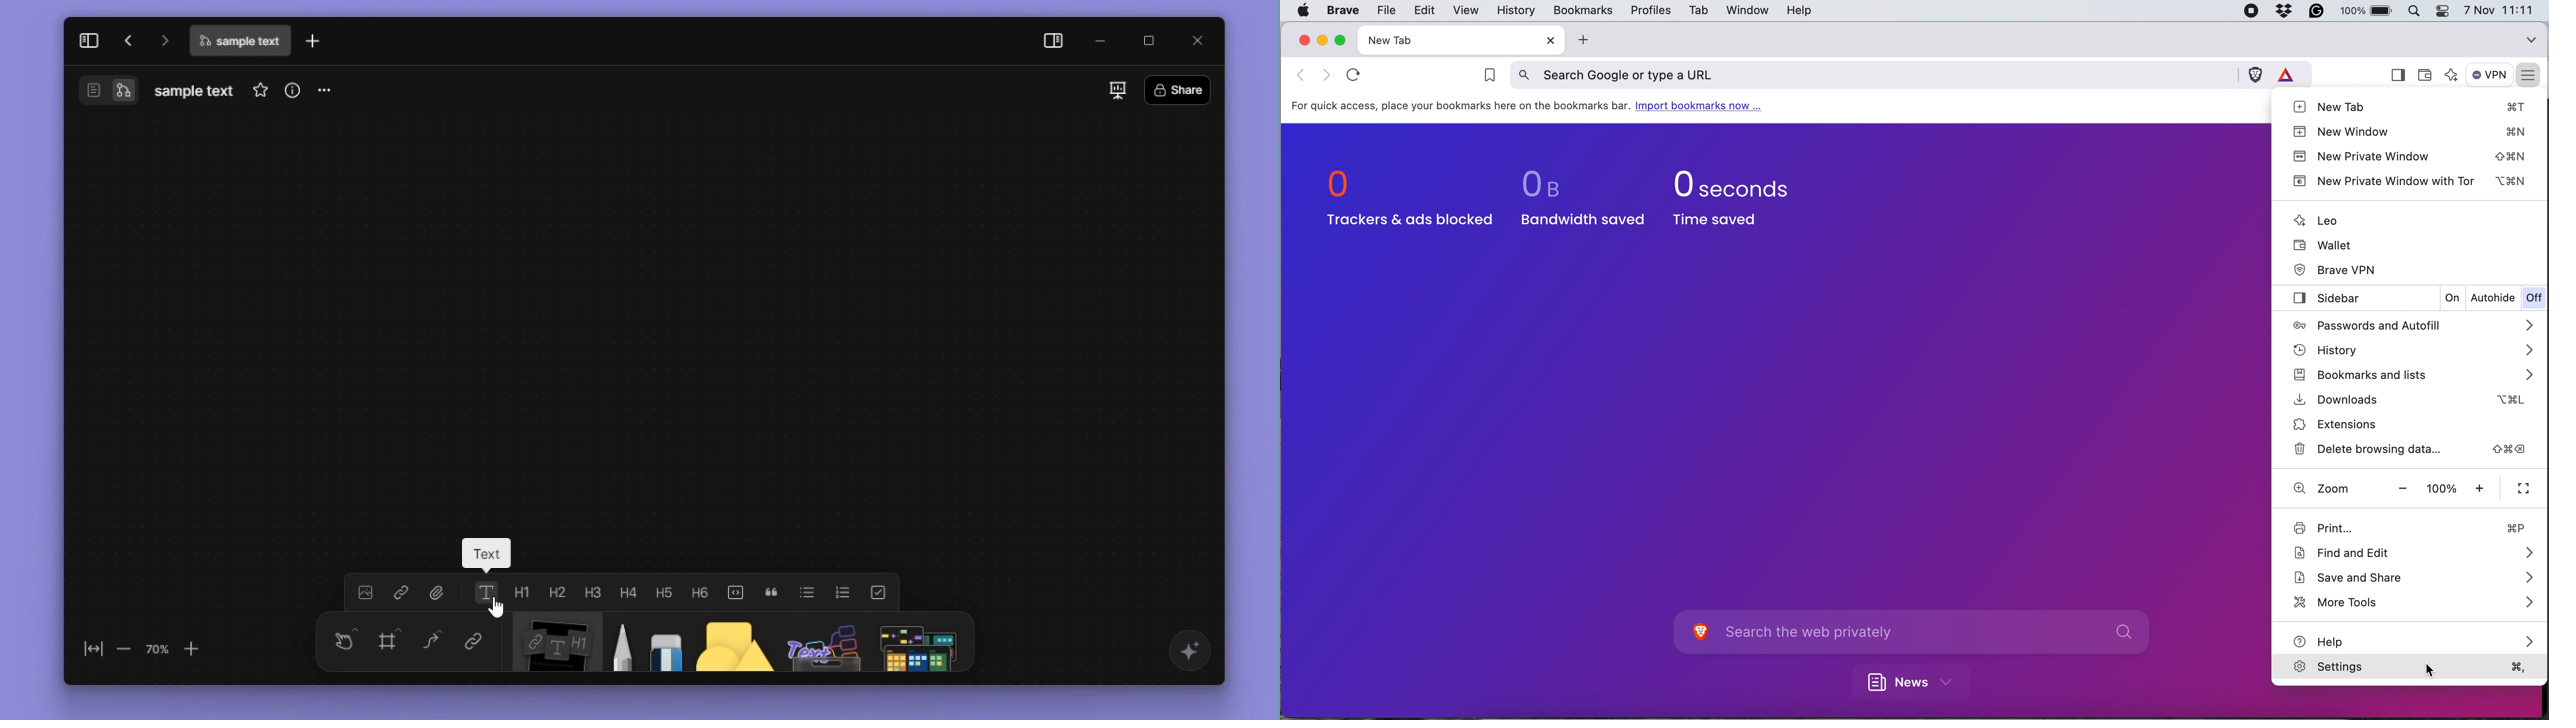  What do you see at coordinates (808, 591) in the screenshot?
I see `bulleted list` at bounding box center [808, 591].